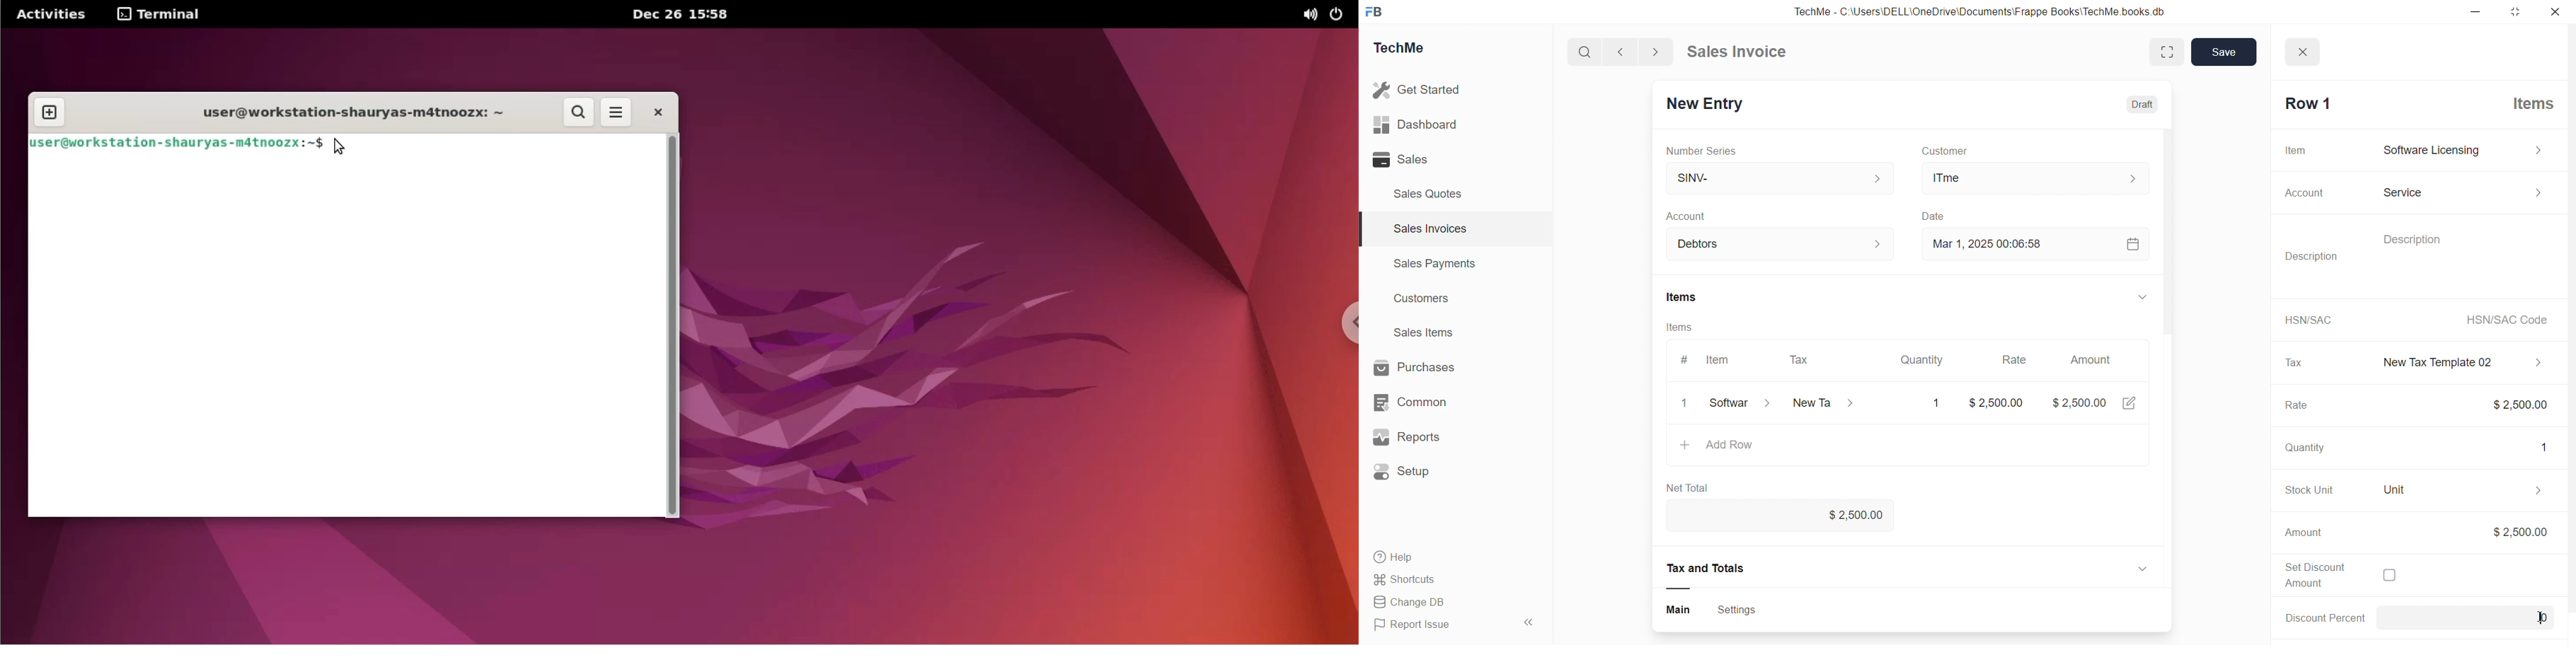  Describe the element at coordinates (1709, 361) in the screenshot. I see `# Item` at that location.